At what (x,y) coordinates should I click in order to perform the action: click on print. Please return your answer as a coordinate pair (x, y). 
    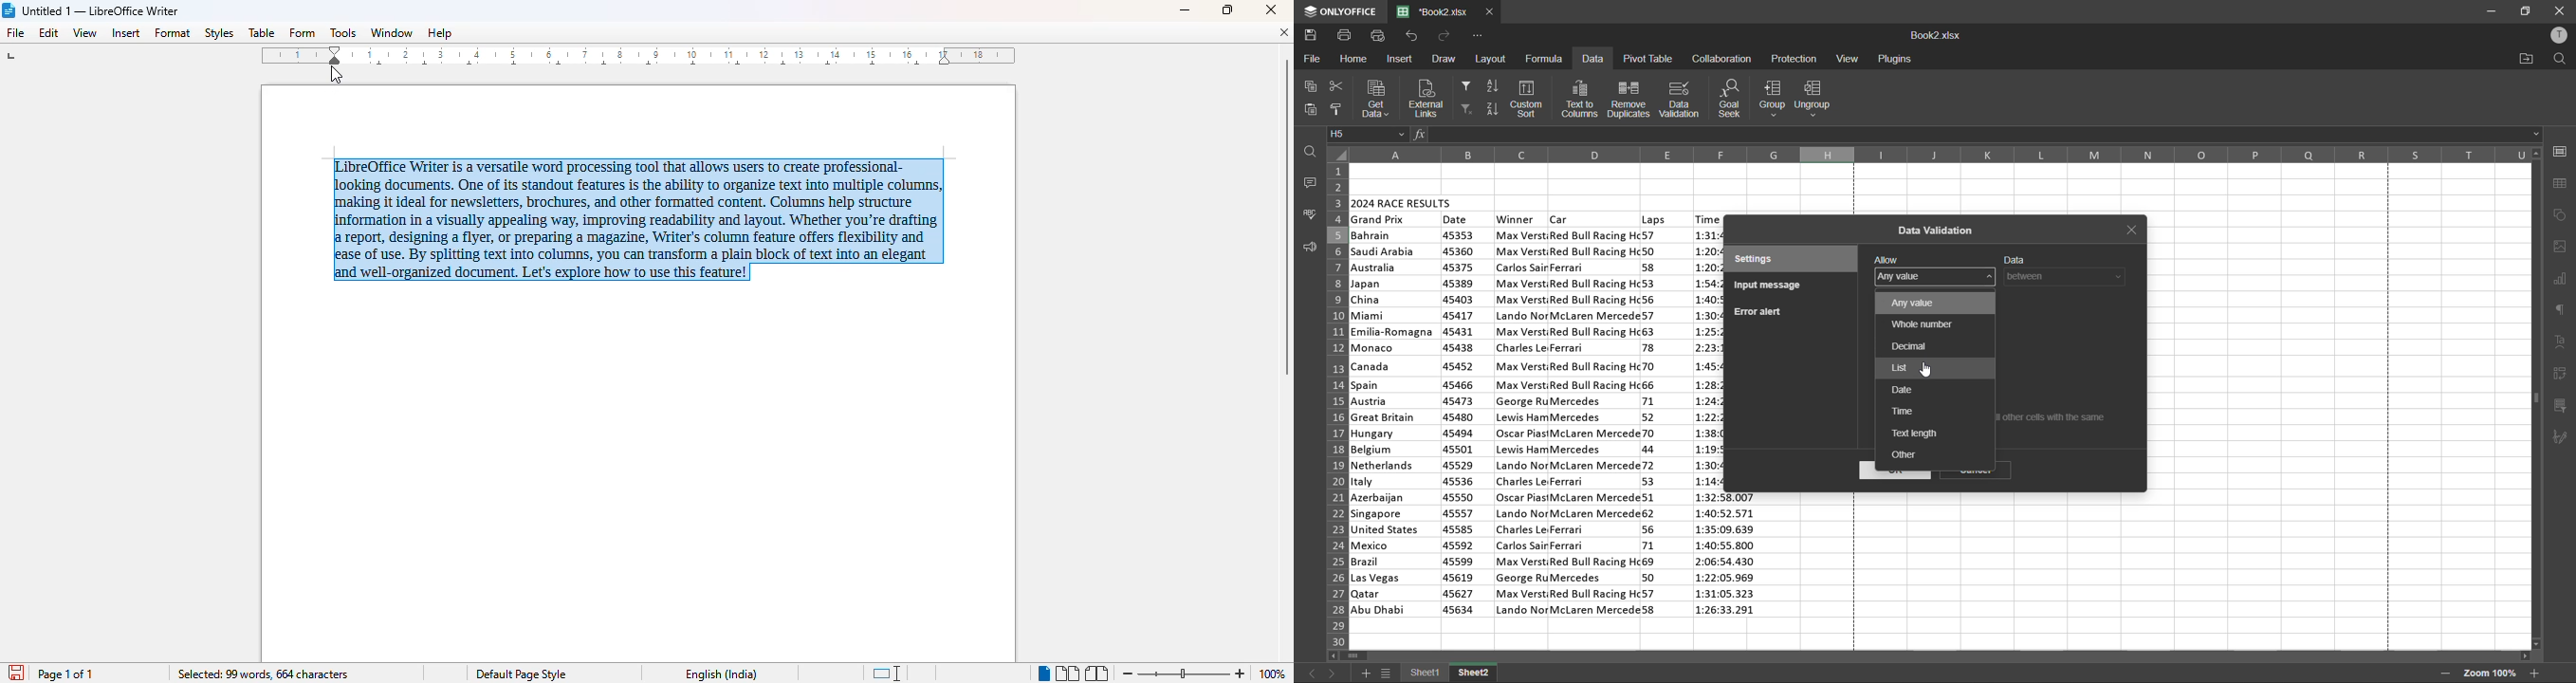
    Looking at the image, I should click on (1345, 35).